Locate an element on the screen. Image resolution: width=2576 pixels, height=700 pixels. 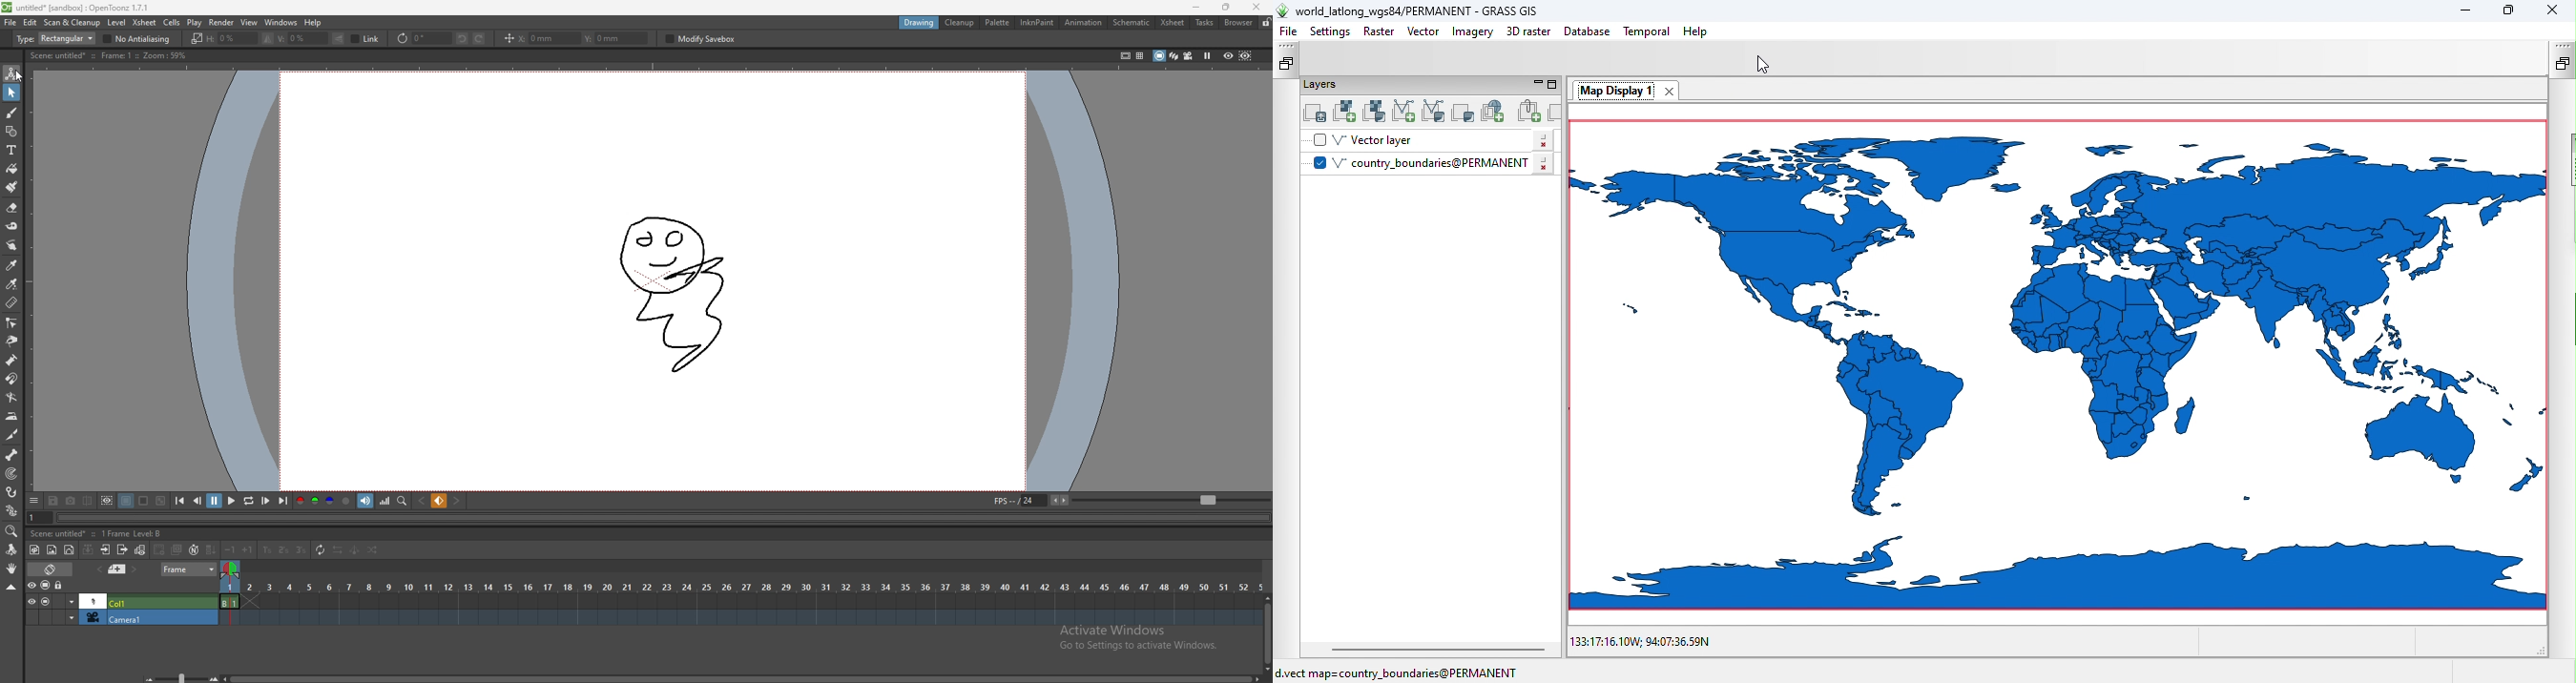
browser is located at coordinates (1238, 22).